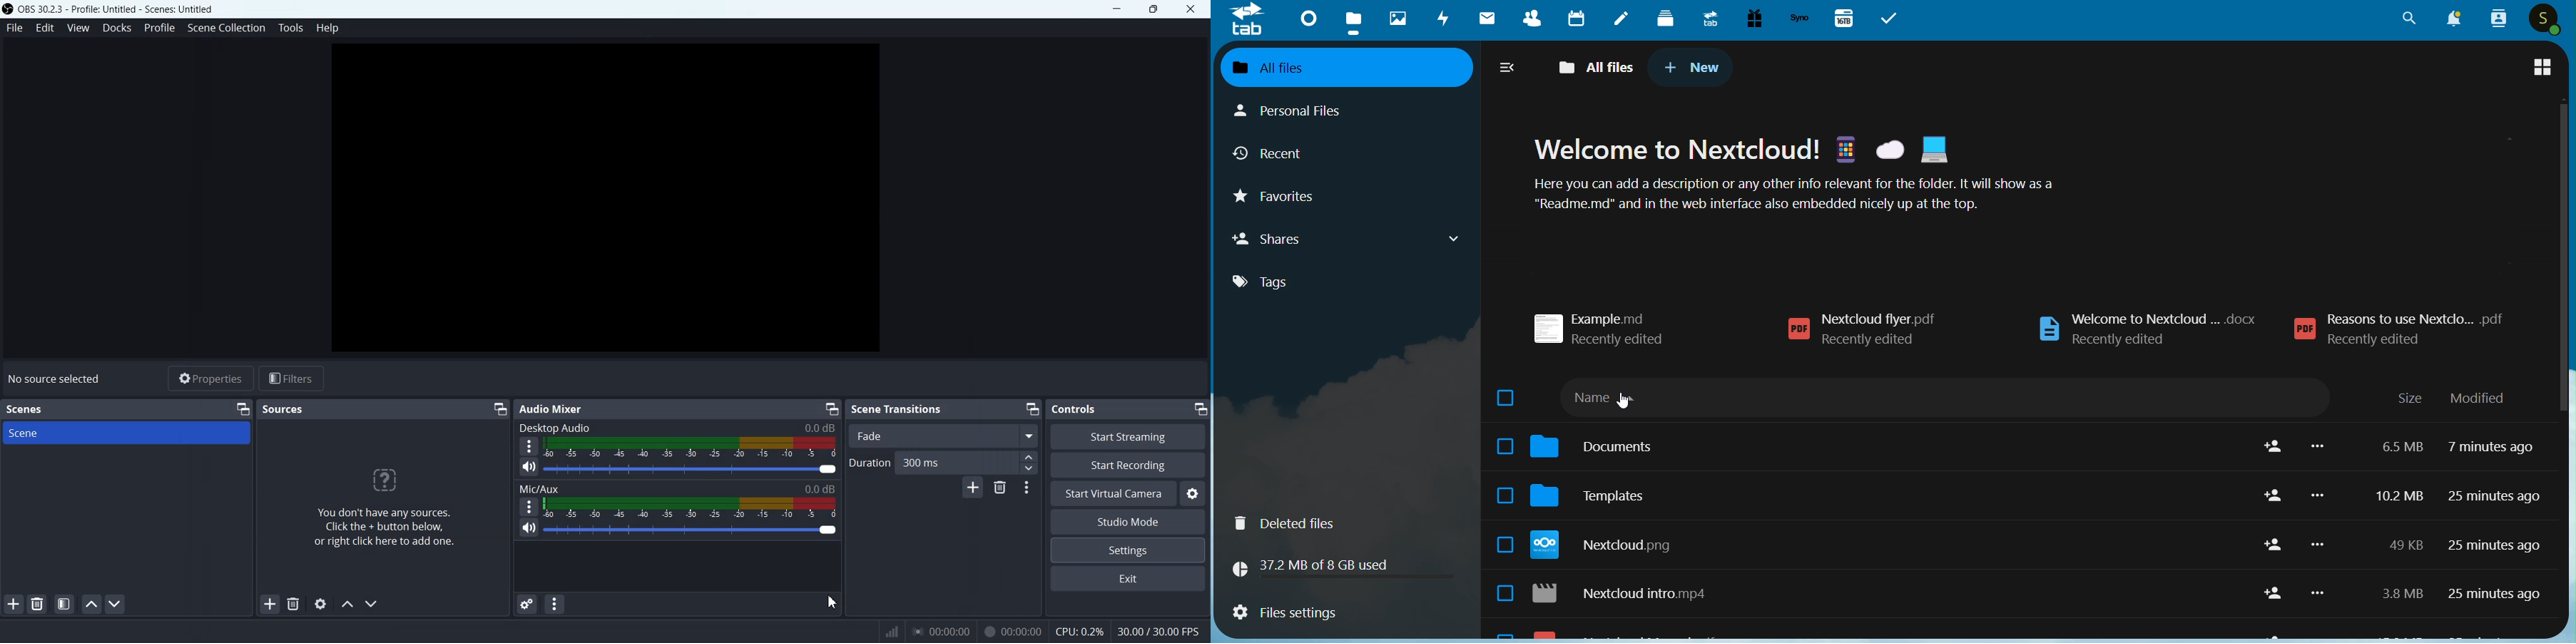 Image resolution: width=2576 pixels, height=644 pixels. I want to click on Advance audio Properties, so click(527, 604).